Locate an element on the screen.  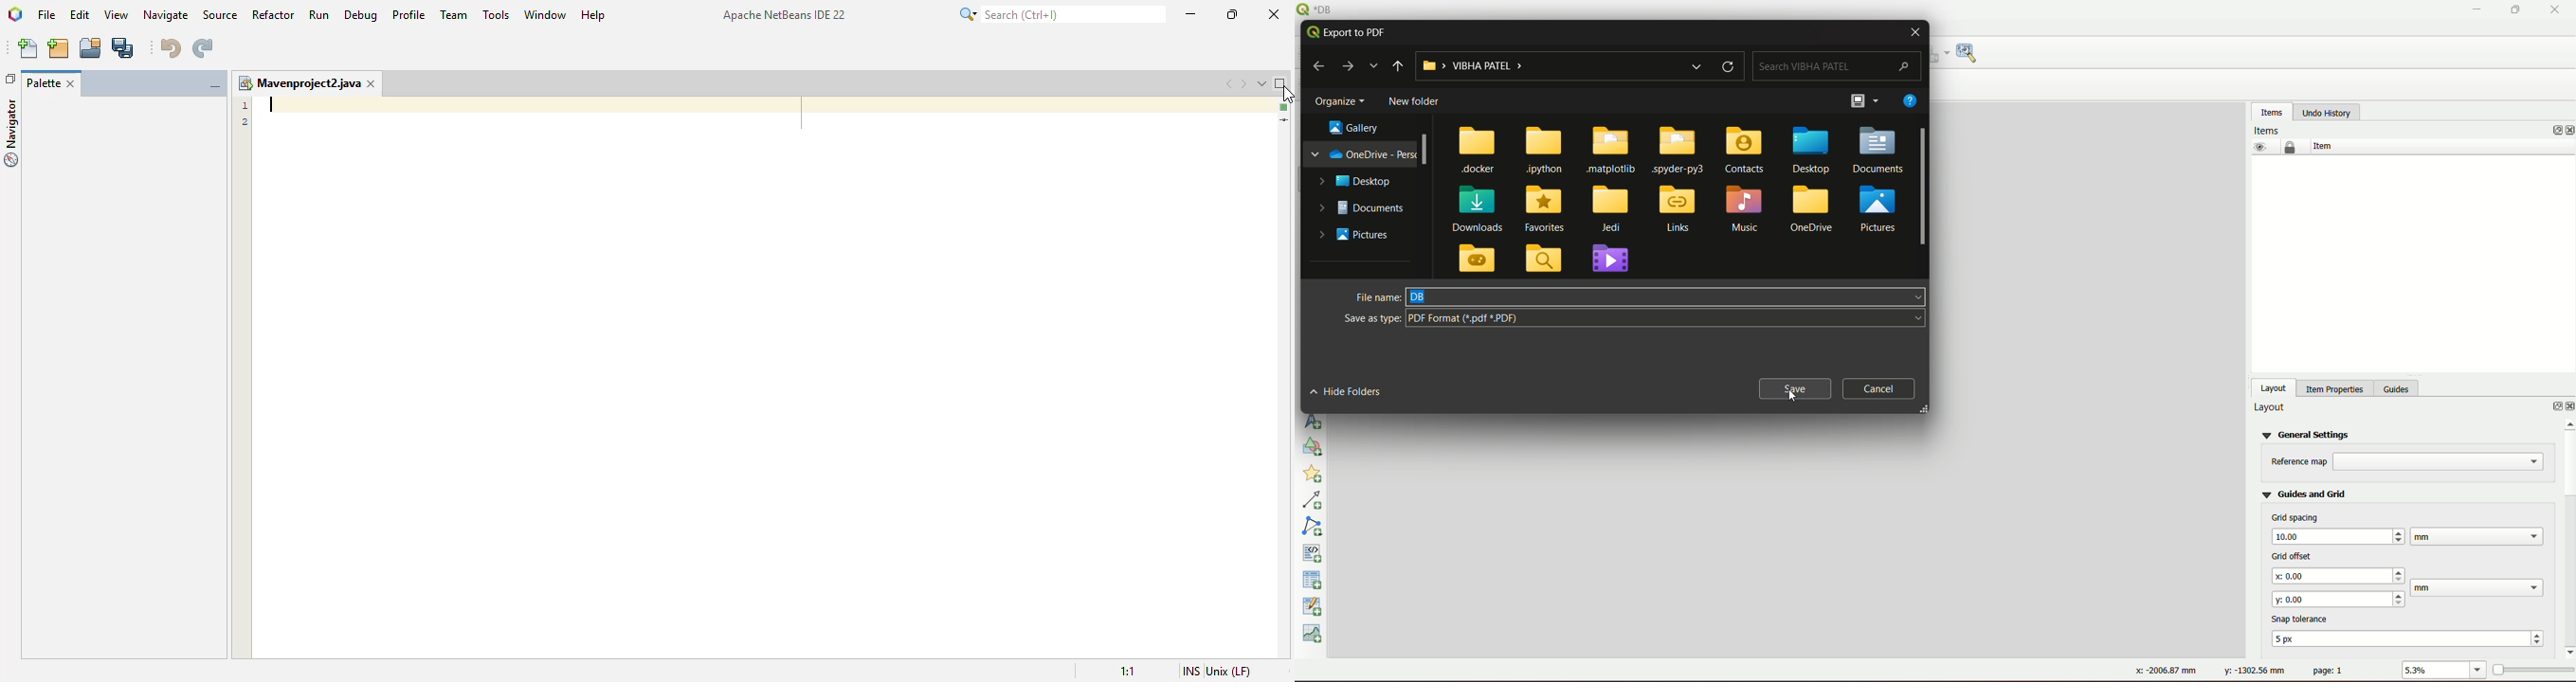
options is located at coordinates (2551, 408).